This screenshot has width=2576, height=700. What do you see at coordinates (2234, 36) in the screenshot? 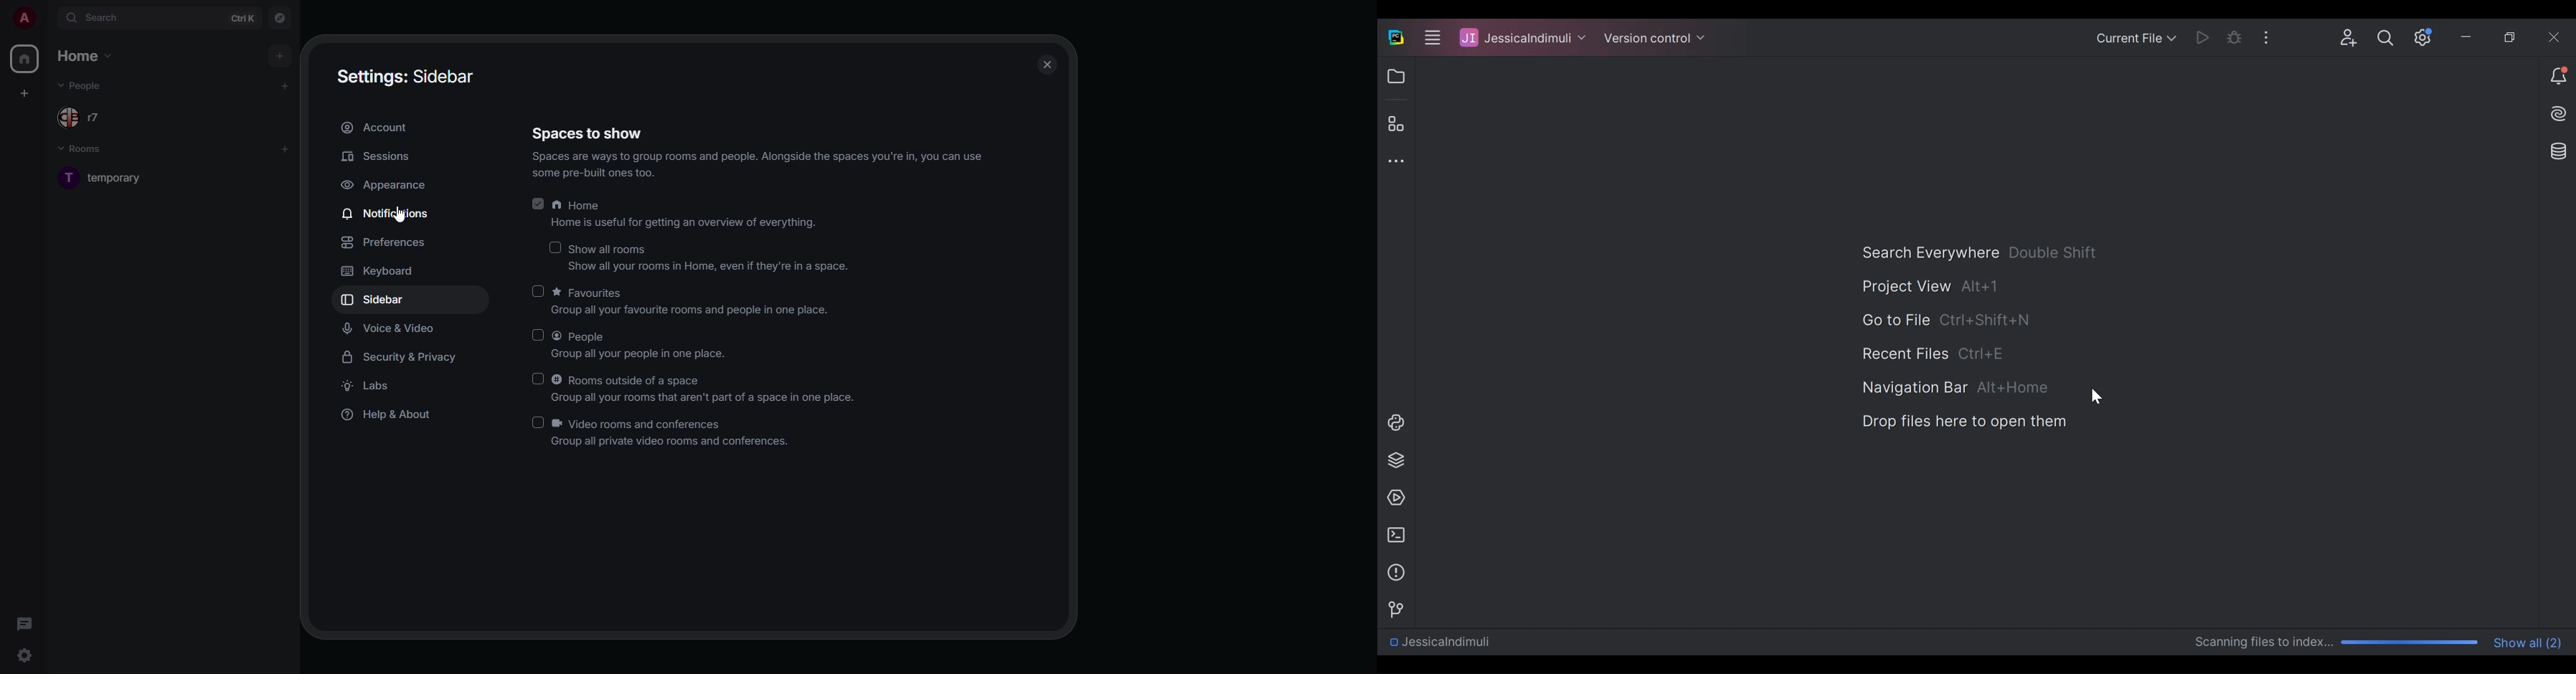
I see `Bug` at bounding box center [2234, 36].